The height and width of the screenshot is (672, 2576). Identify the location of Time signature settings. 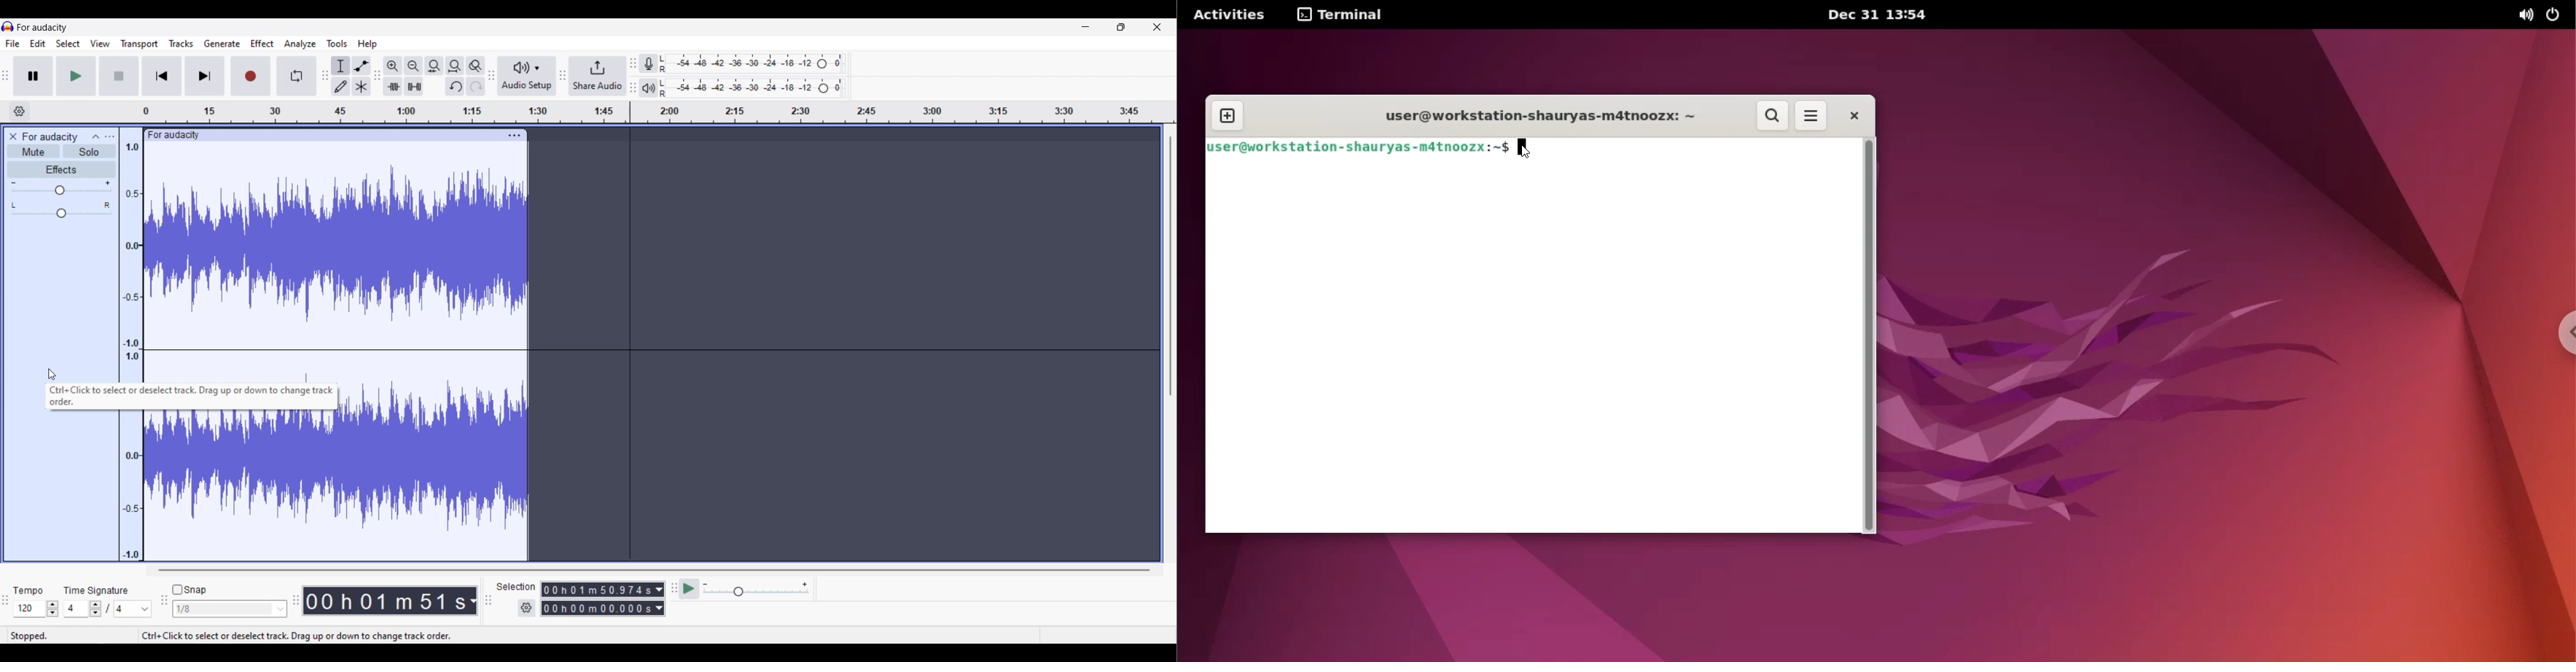
(108, 609).